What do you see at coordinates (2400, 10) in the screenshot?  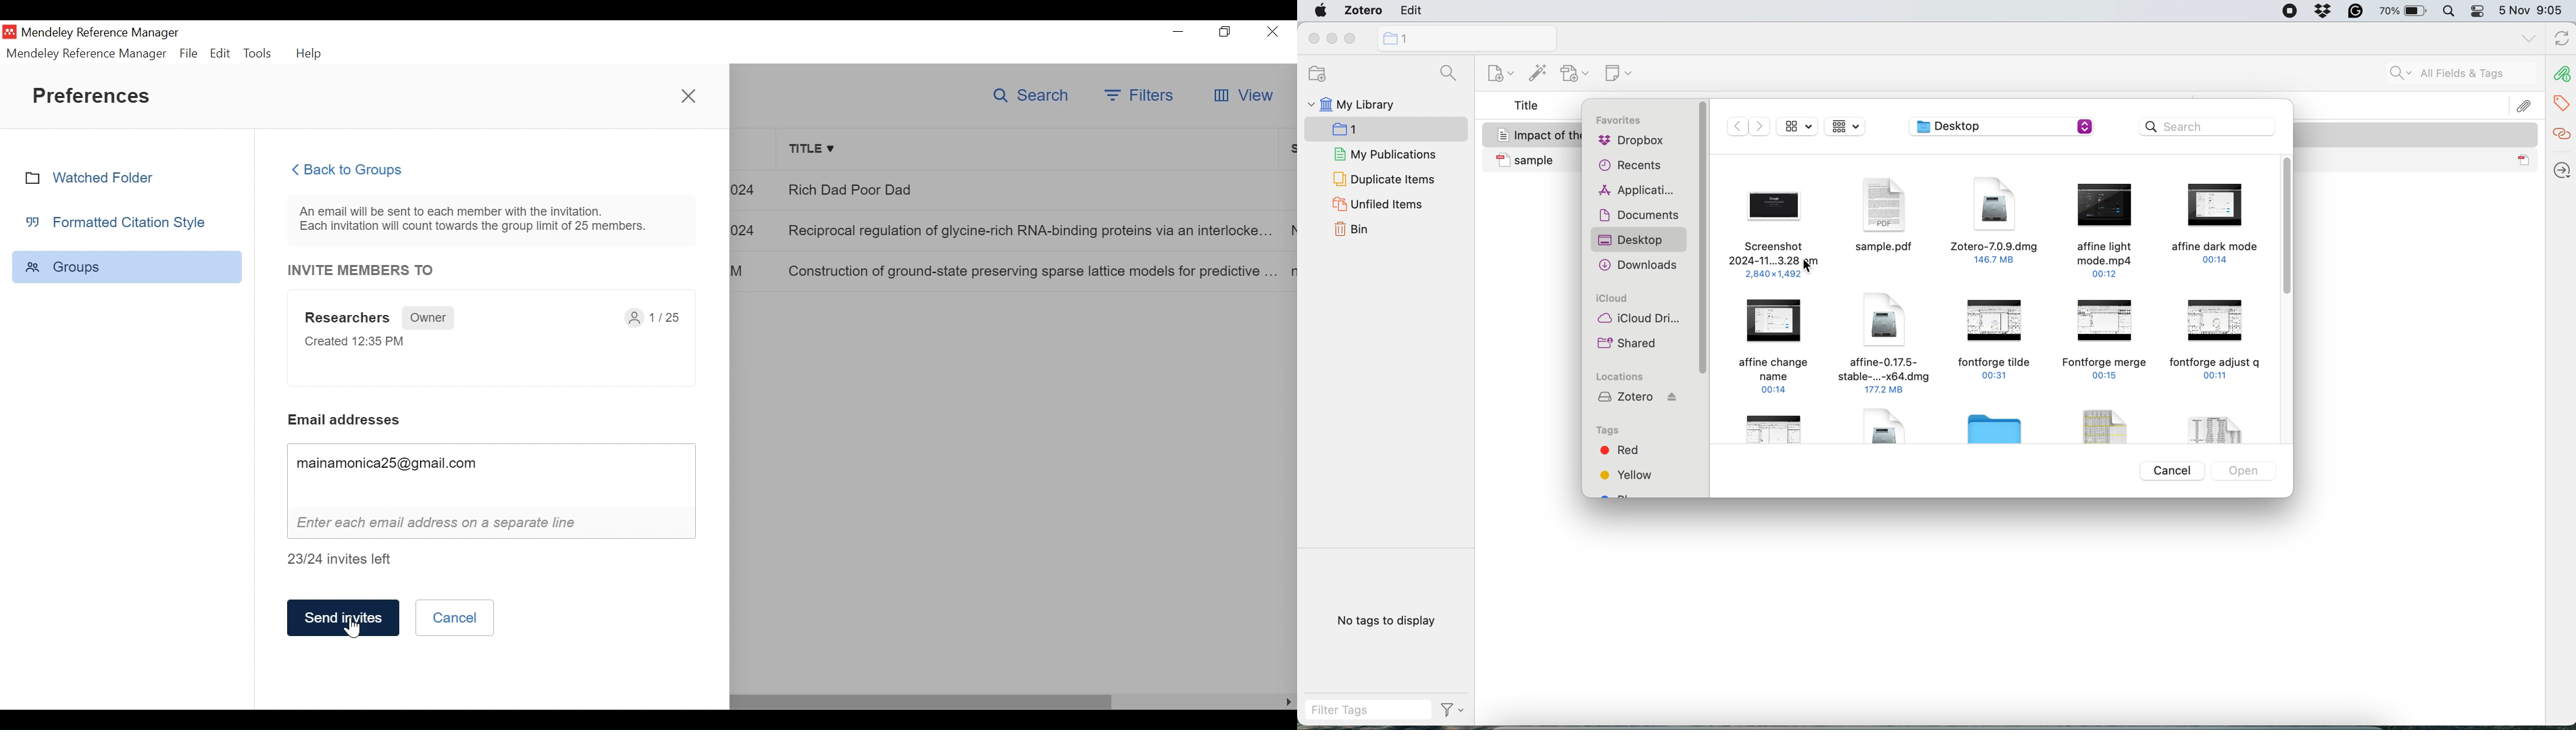 I see `battery` at bounding box center [2400, 10].